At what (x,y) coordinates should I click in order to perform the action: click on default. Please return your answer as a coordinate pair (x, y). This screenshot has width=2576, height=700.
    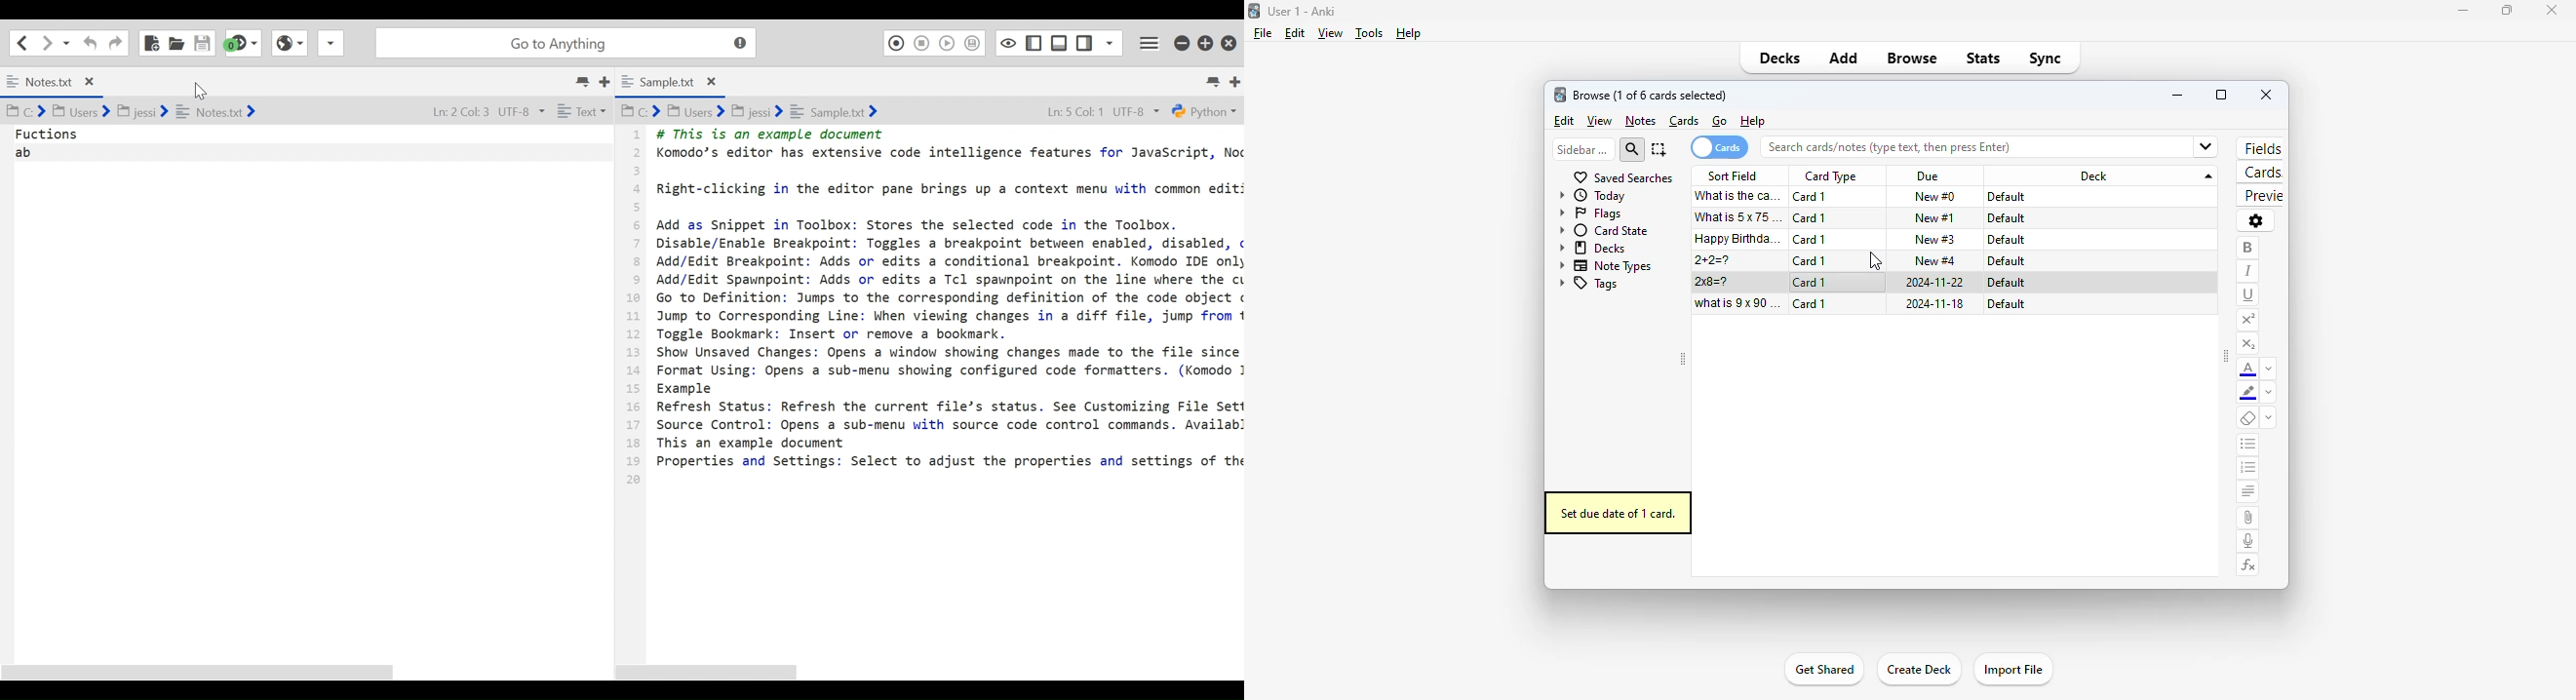
    Looking at the image, I should click on (2007, 240).